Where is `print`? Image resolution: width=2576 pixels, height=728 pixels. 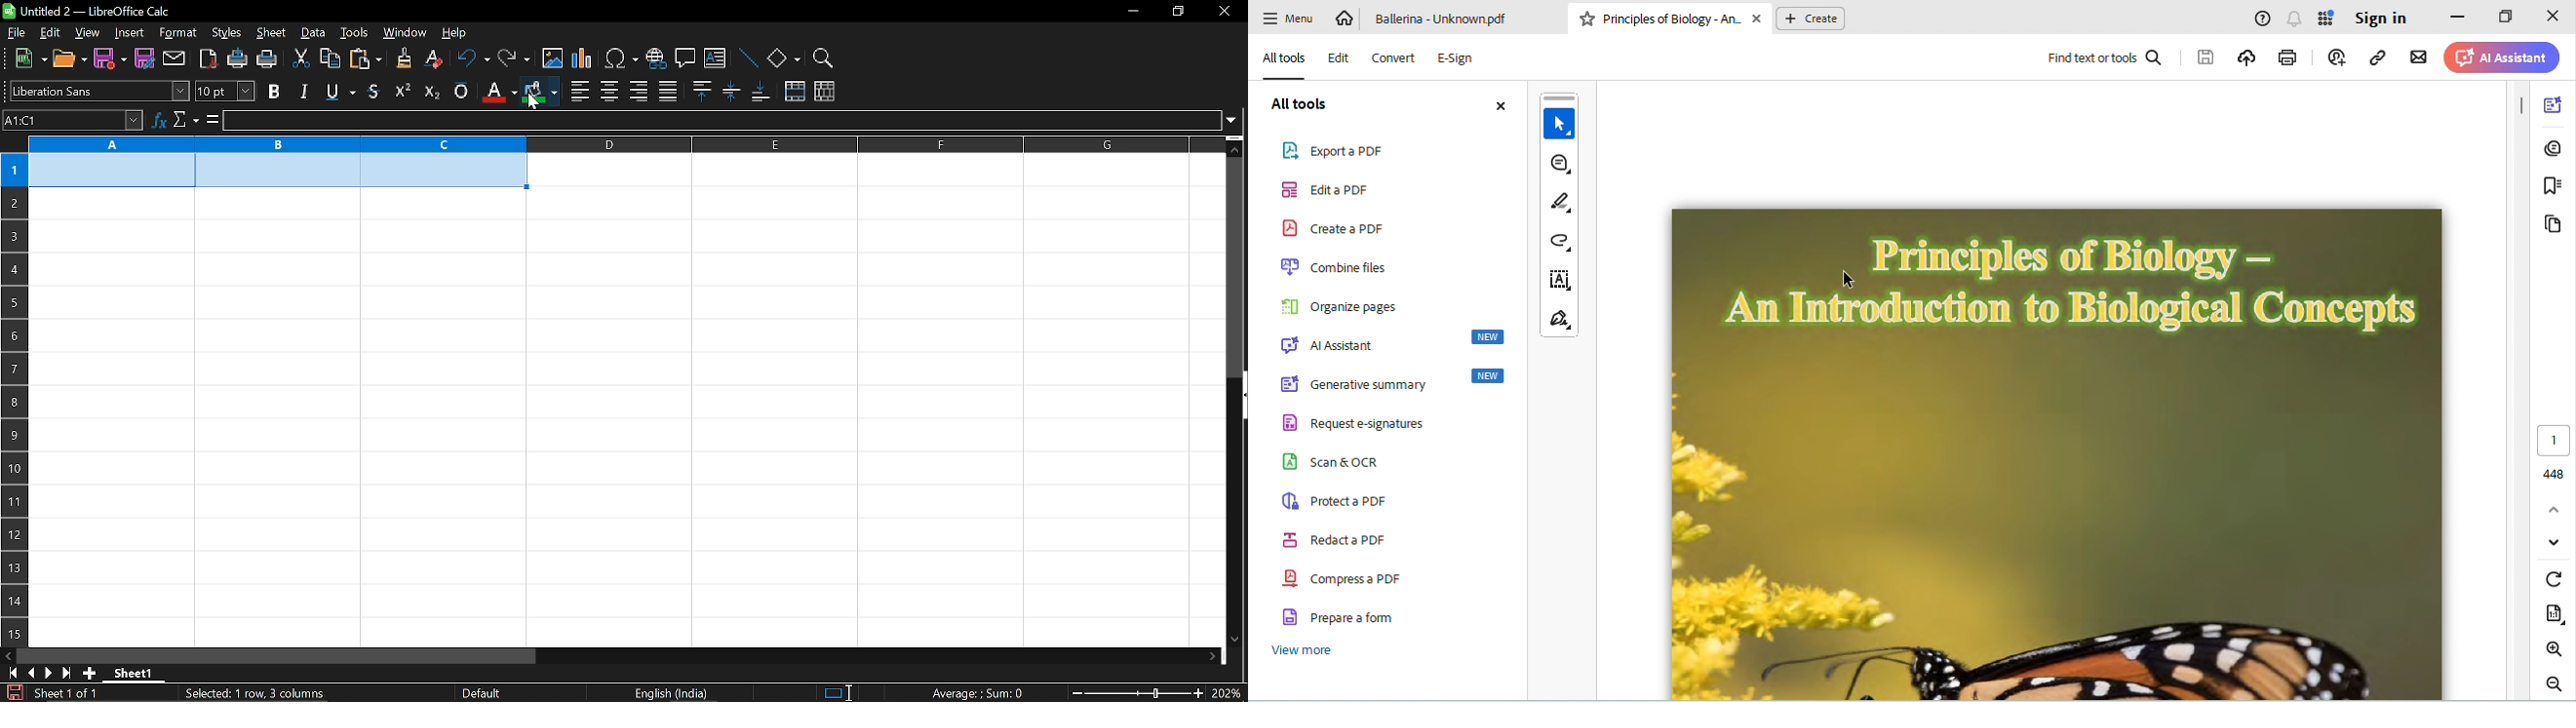 print is located at coordinates (2291, 58).